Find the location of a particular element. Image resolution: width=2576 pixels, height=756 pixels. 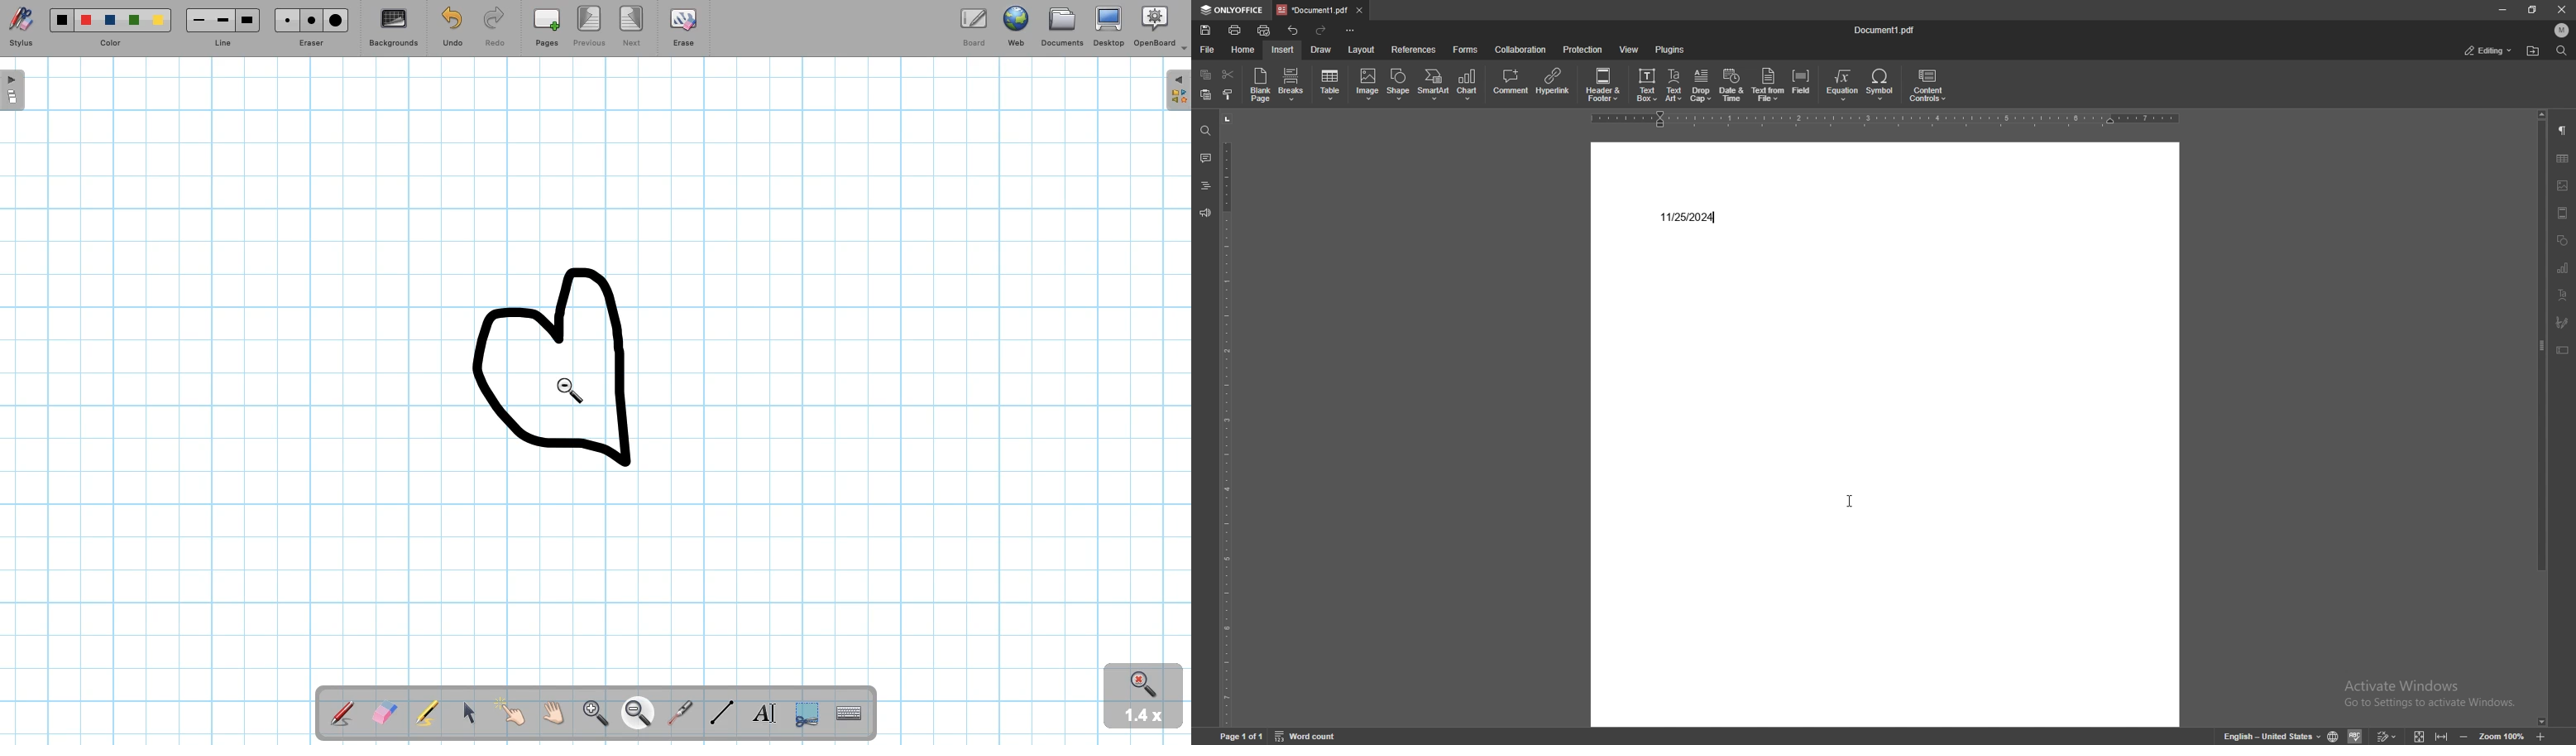

Eraser is located at coordinates (384, 713).